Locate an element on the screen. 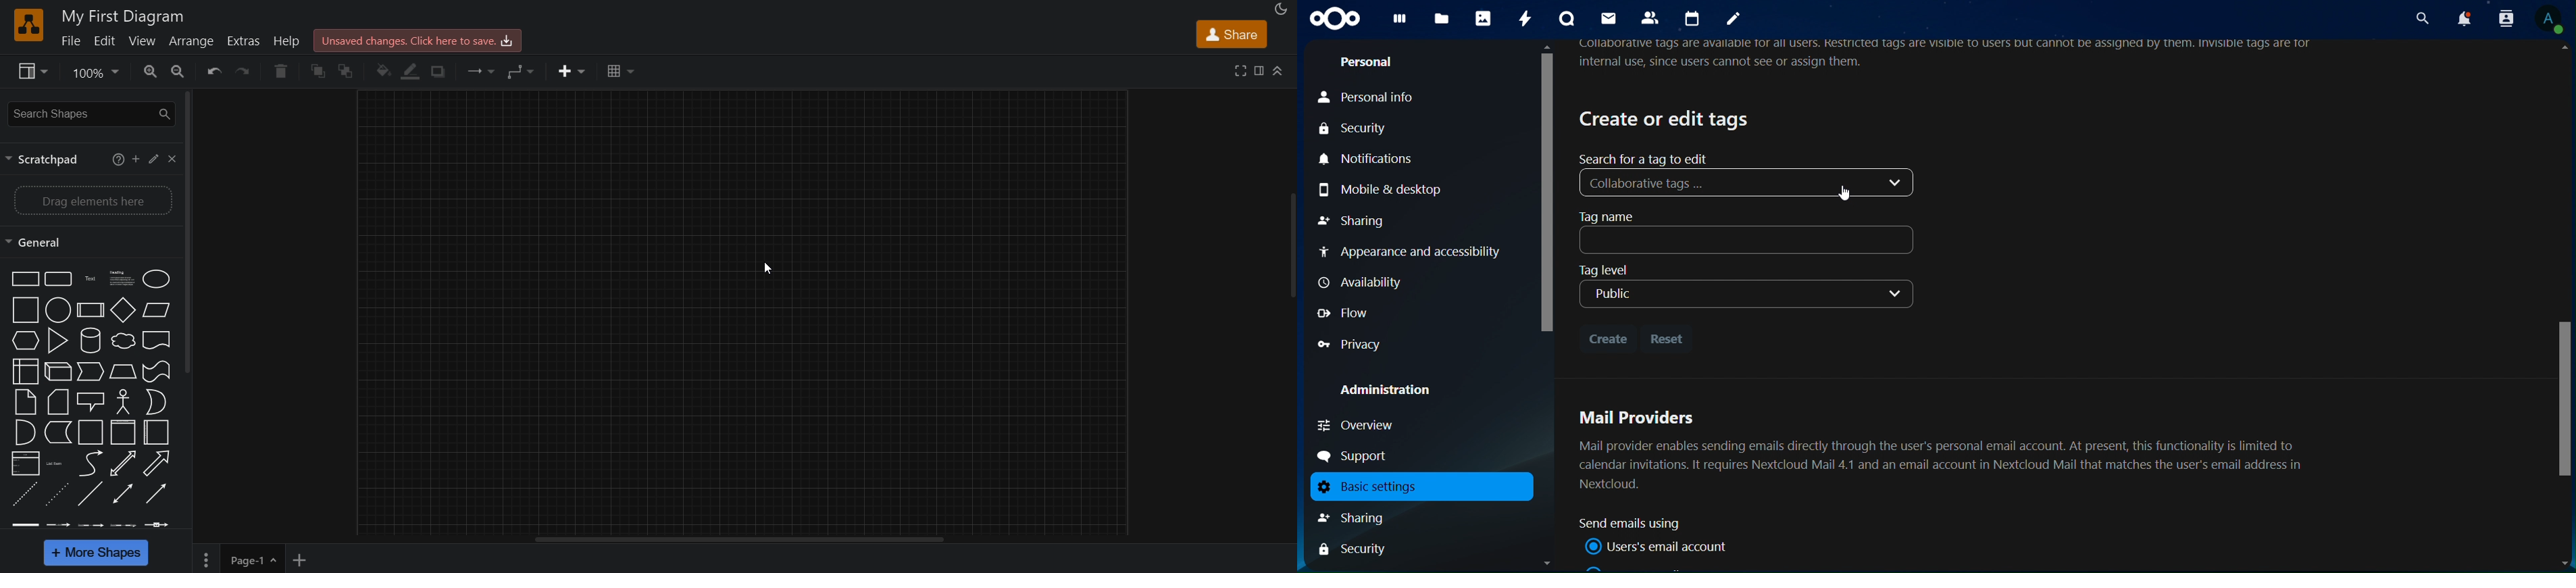  View Profile is located at coordinates (2551, 21).